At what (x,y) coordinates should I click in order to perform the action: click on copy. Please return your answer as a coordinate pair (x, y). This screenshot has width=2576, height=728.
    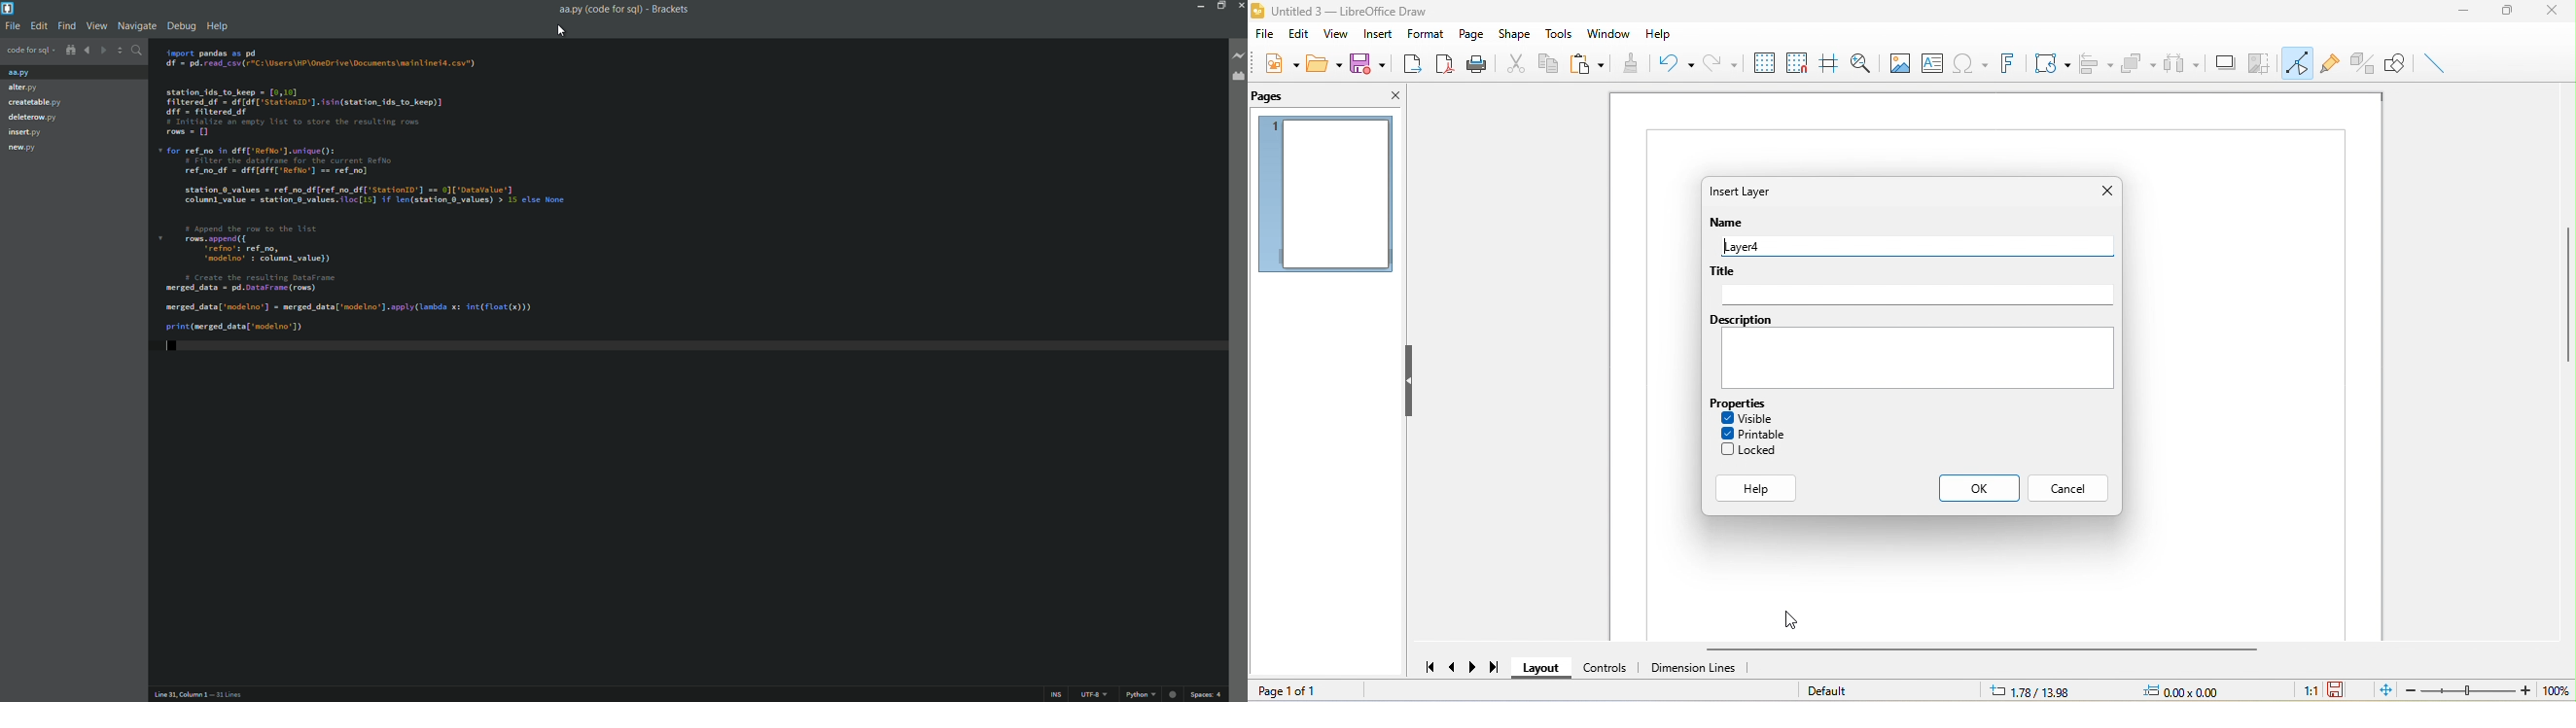
    Looking at the image, I should click on (1549, 63).